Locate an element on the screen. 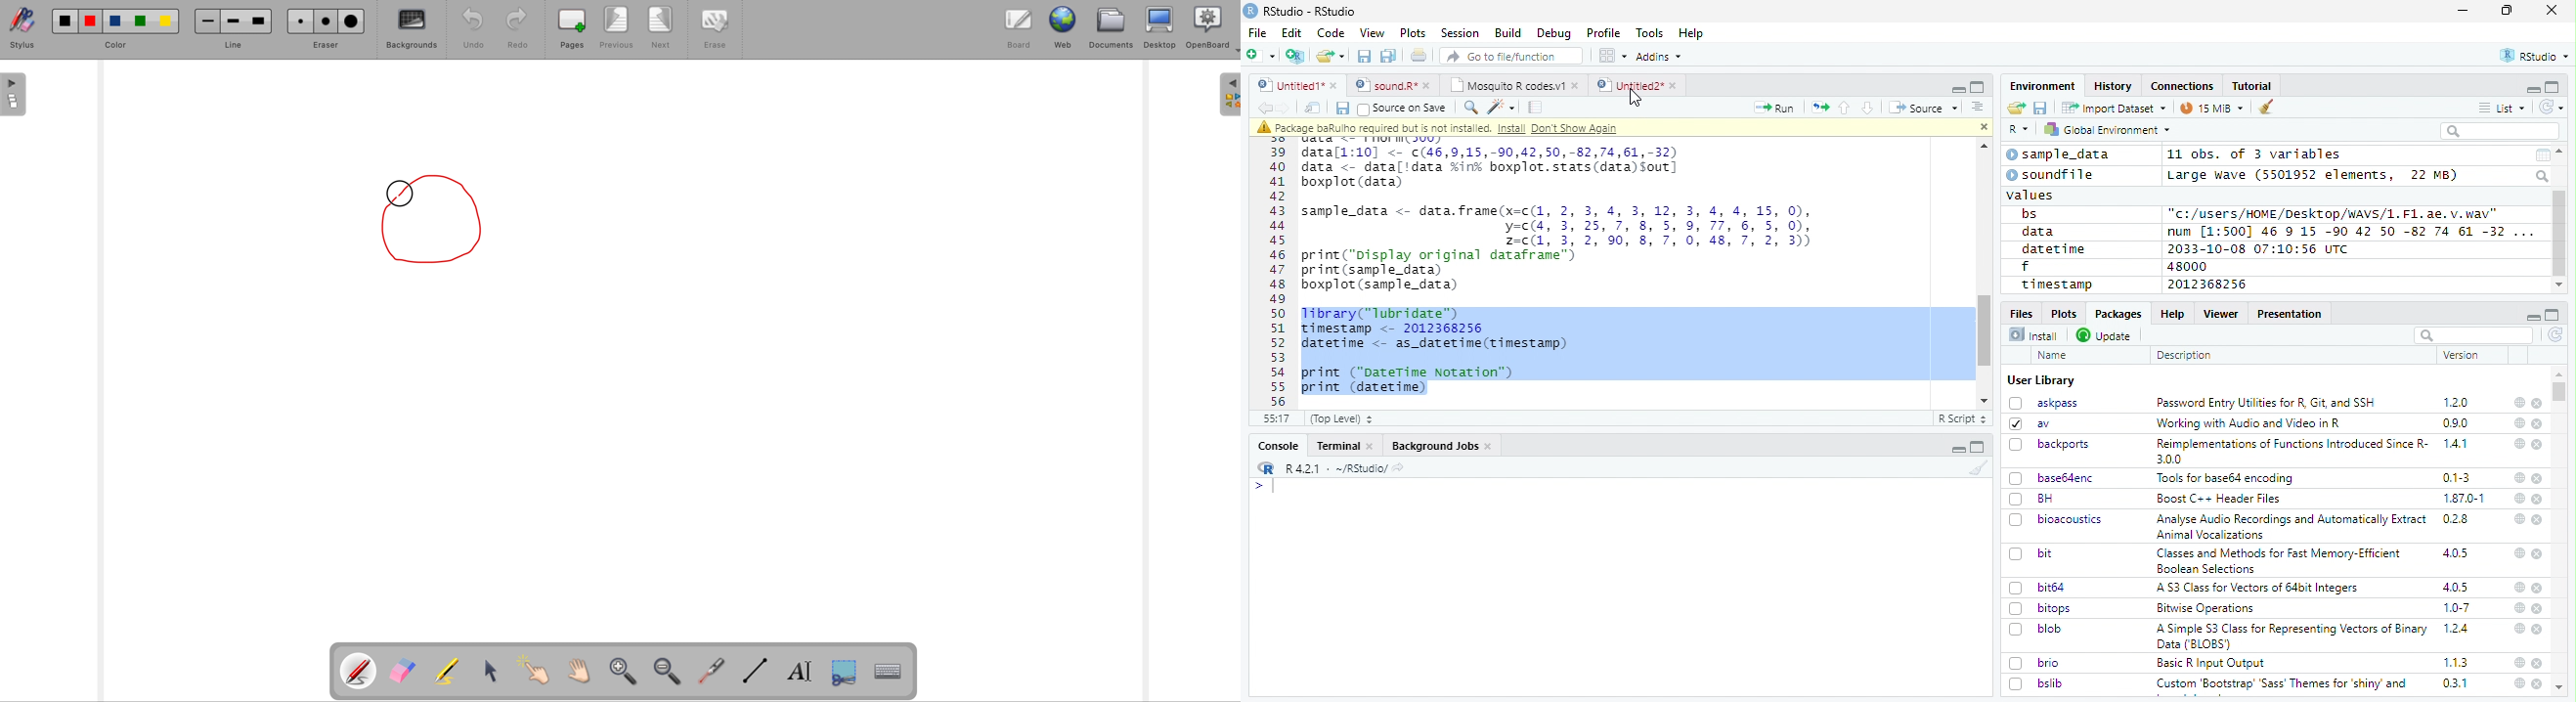 The image size is (2576, 728). 1.1.3 is located at coordinates (2456, 662).